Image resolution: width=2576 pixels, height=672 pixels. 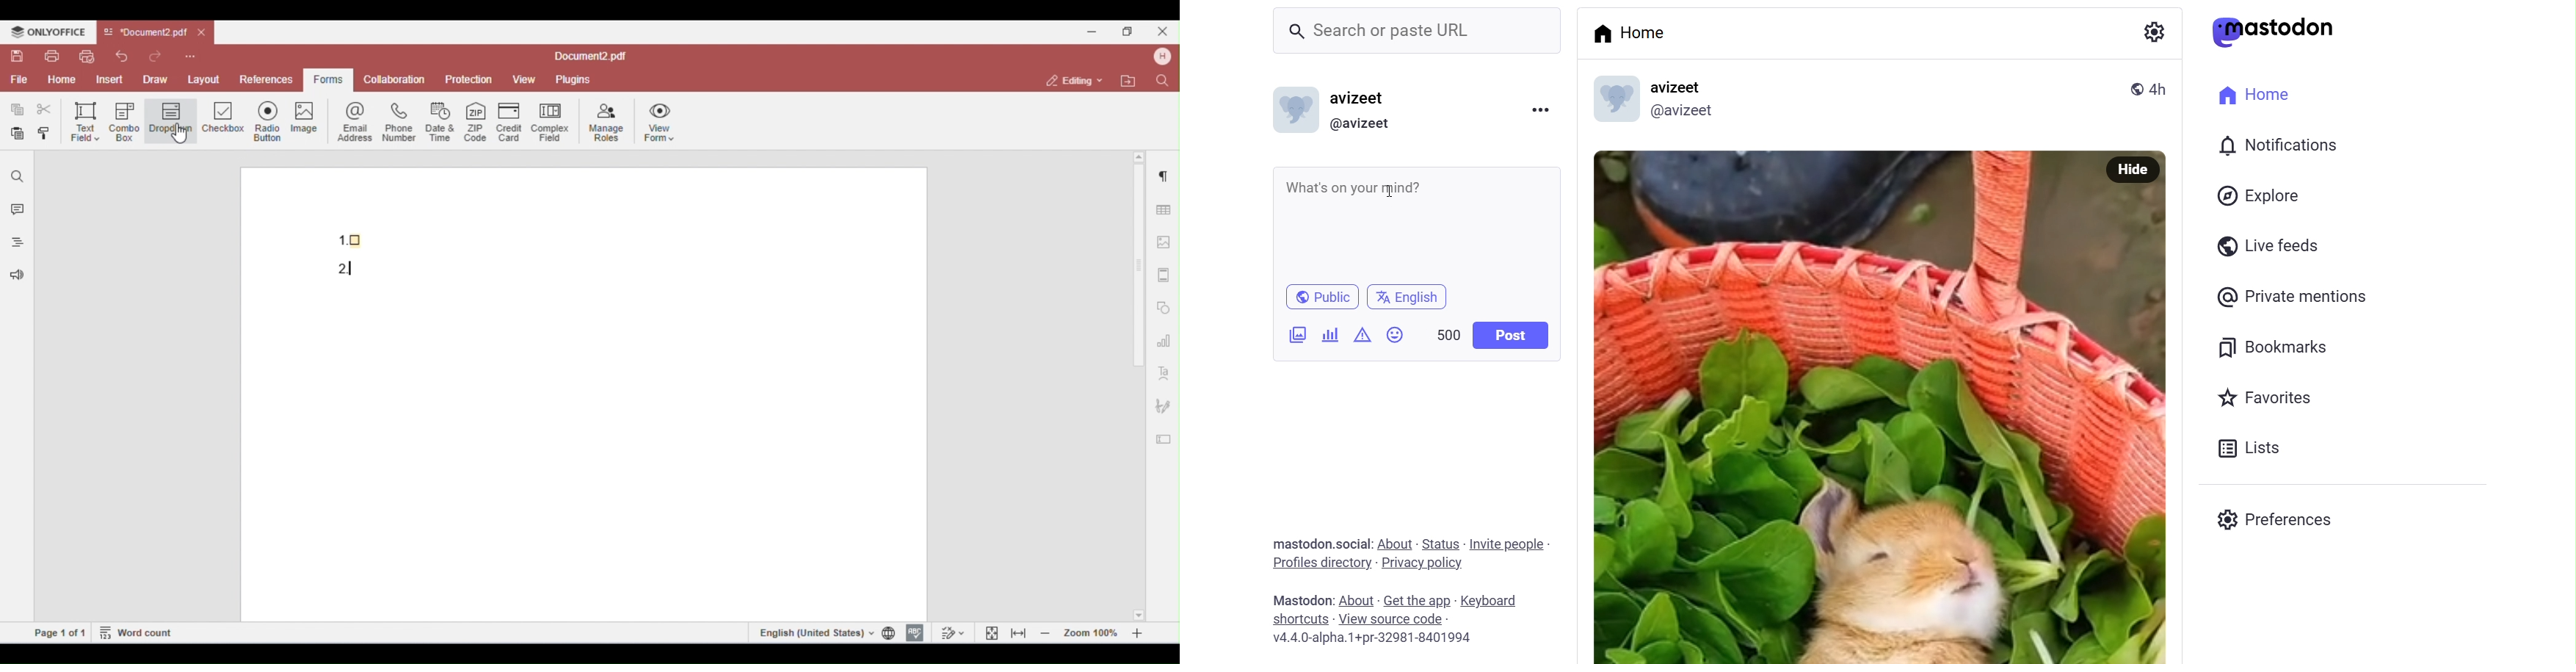 I want to click on Post, so click(x=1512, y=336).